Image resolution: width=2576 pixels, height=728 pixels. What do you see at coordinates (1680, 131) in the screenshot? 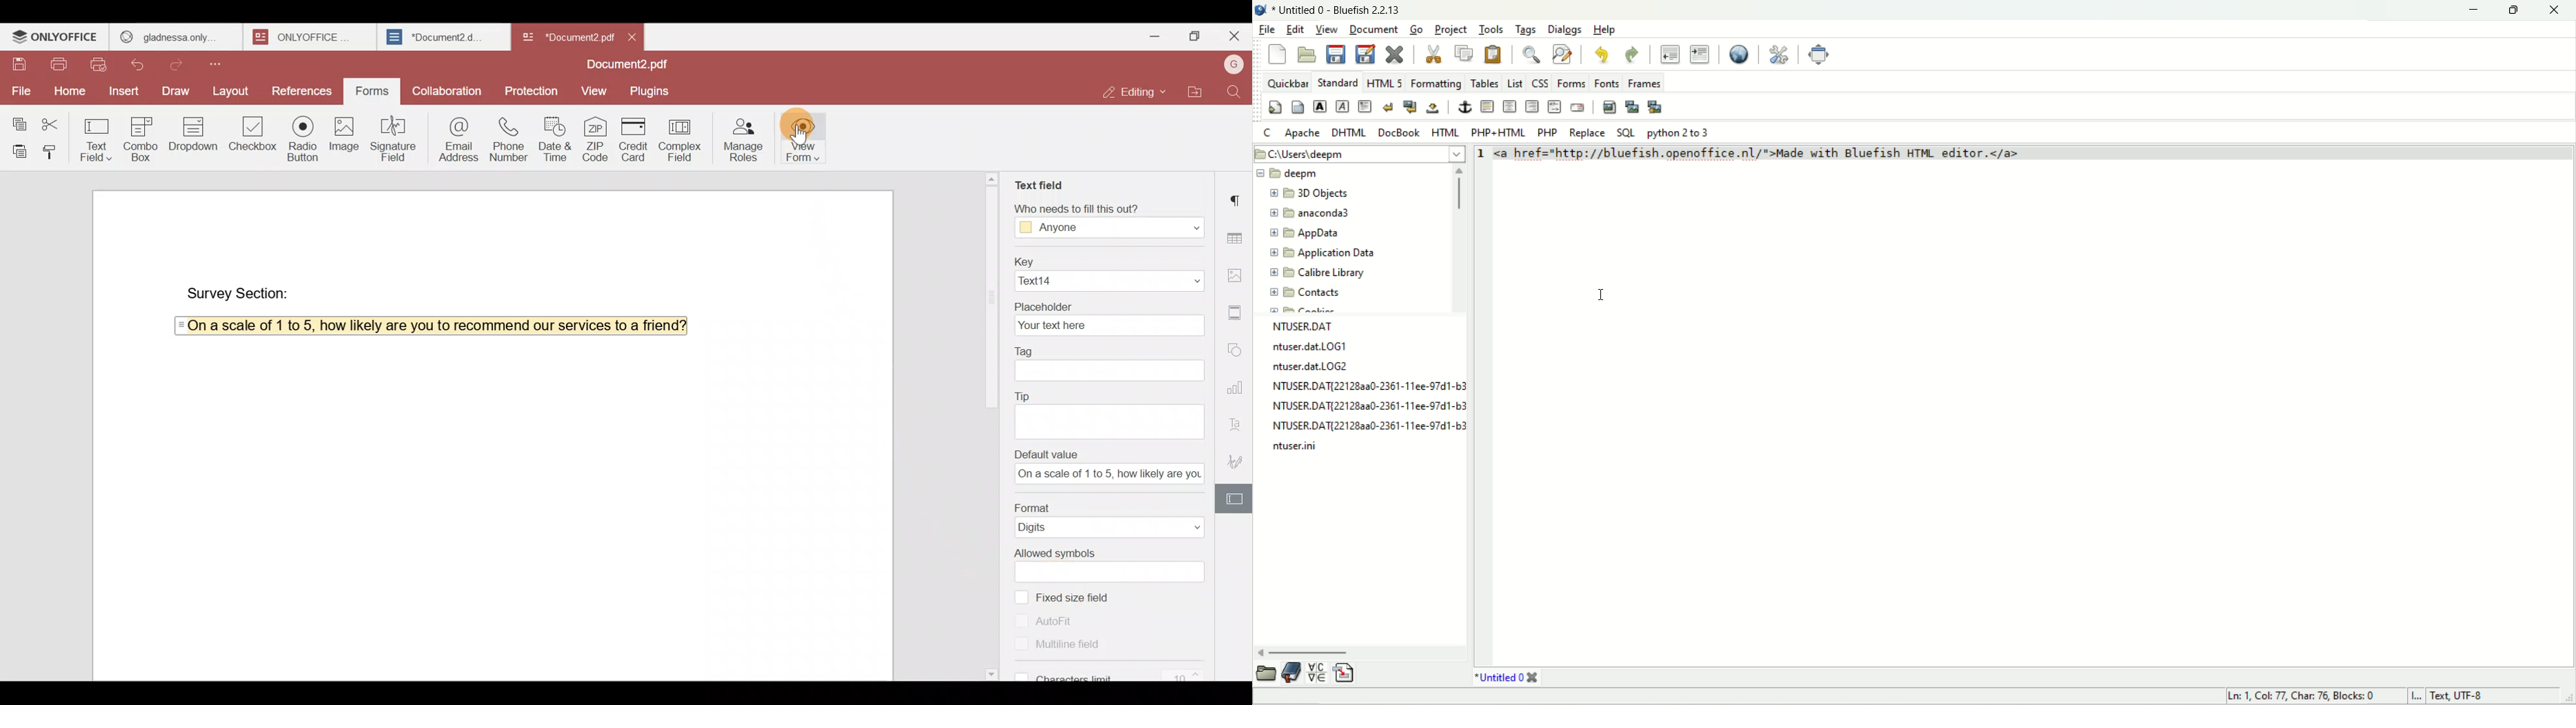
I see `python 2 to 3` at bounding box center [1680, 131].